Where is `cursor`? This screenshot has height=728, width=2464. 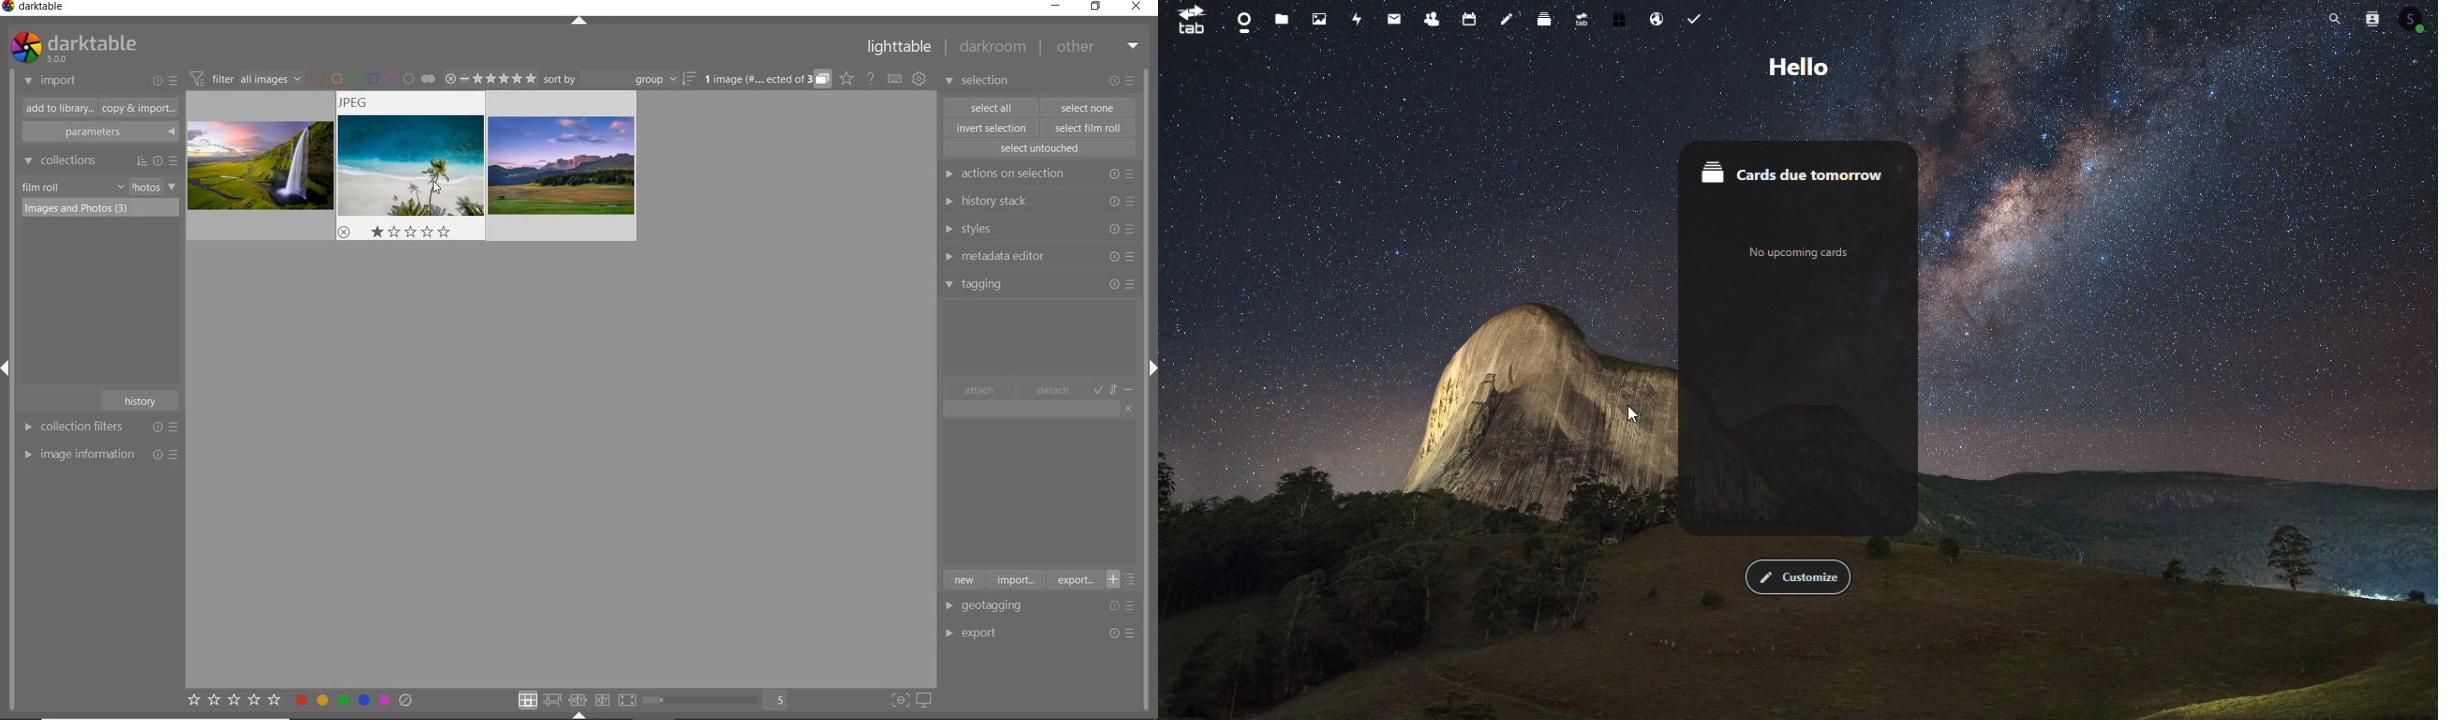 cursor is located at coordinates (438, 189).